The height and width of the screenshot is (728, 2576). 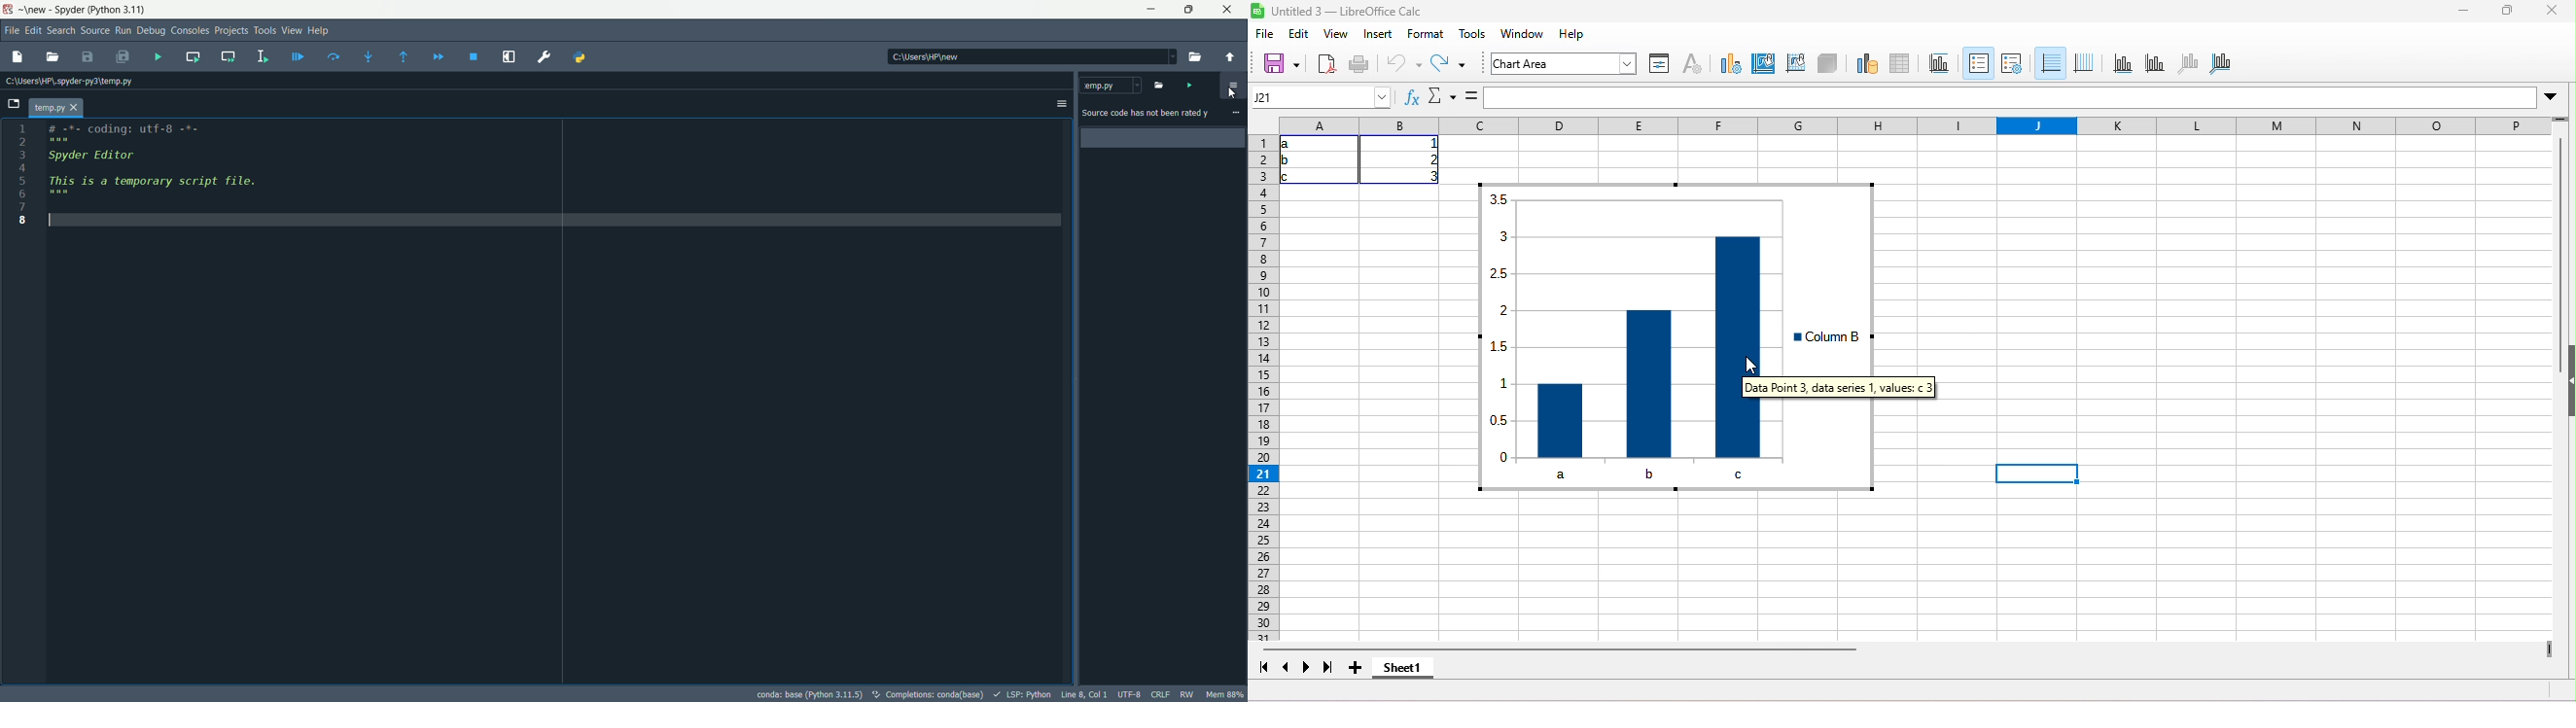 What do you see at coordinates (21, 206) in the screenshot?
I see `7` at bounding box center [21, 206].